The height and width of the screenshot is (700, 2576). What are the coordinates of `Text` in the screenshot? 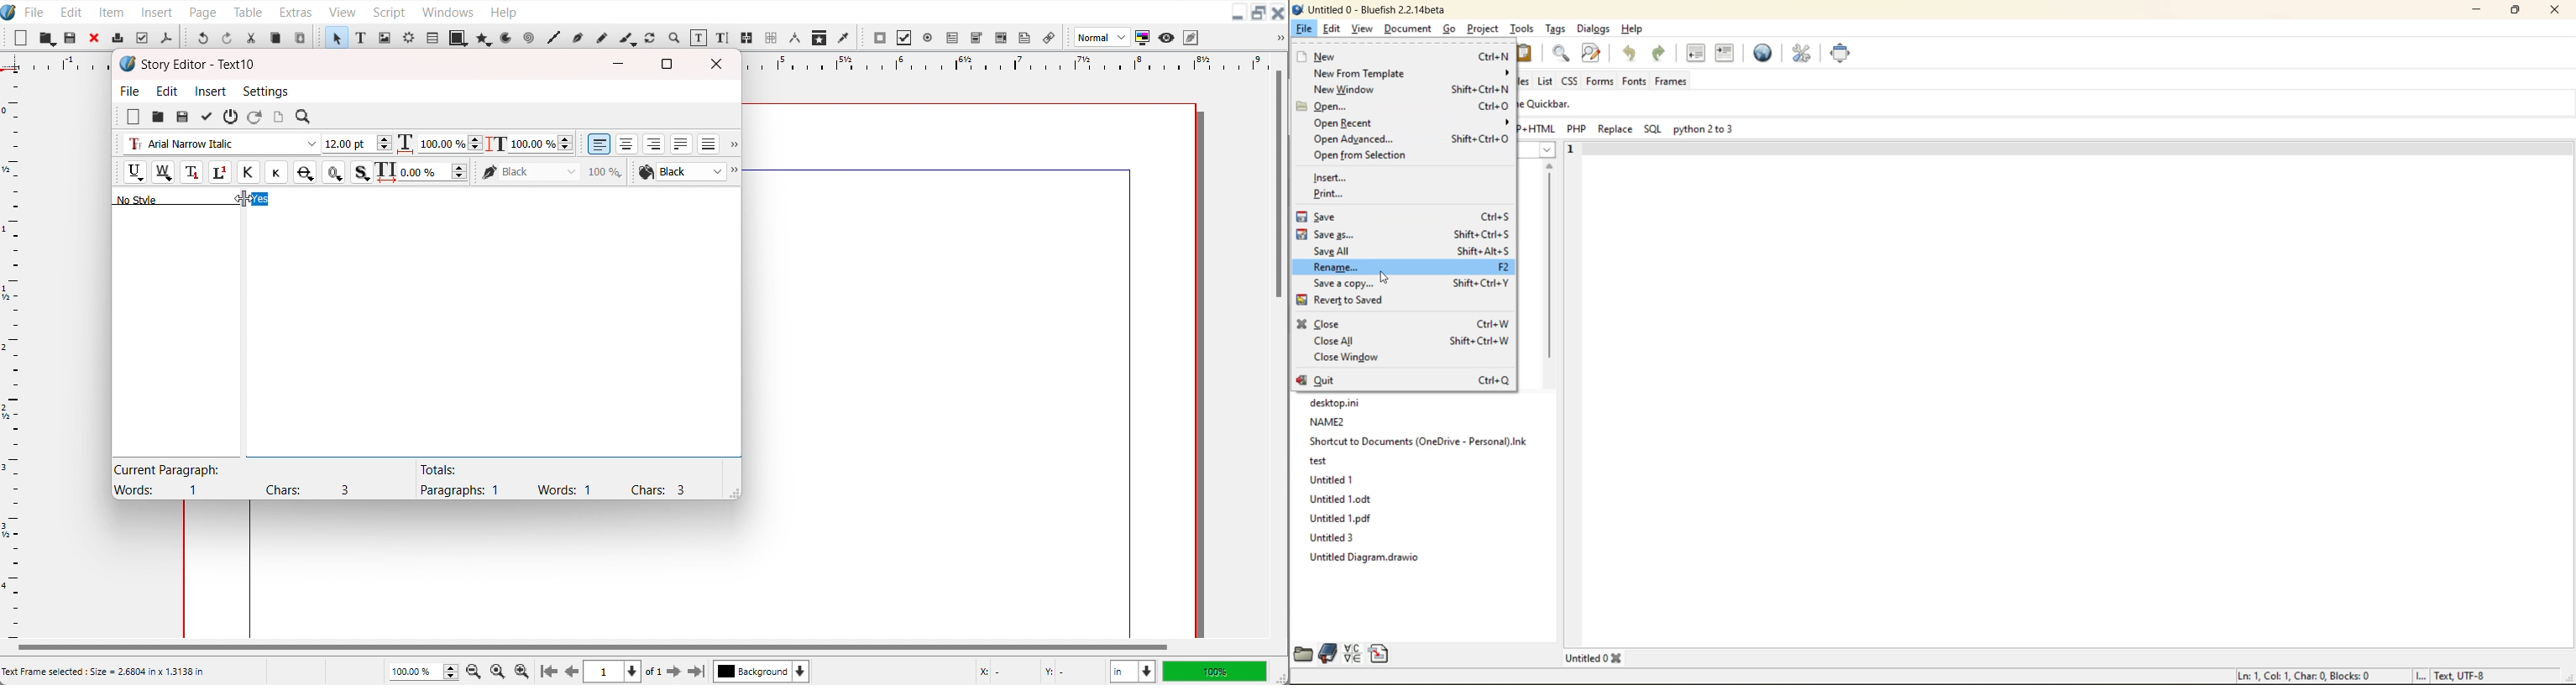 It's located at (192, 198).